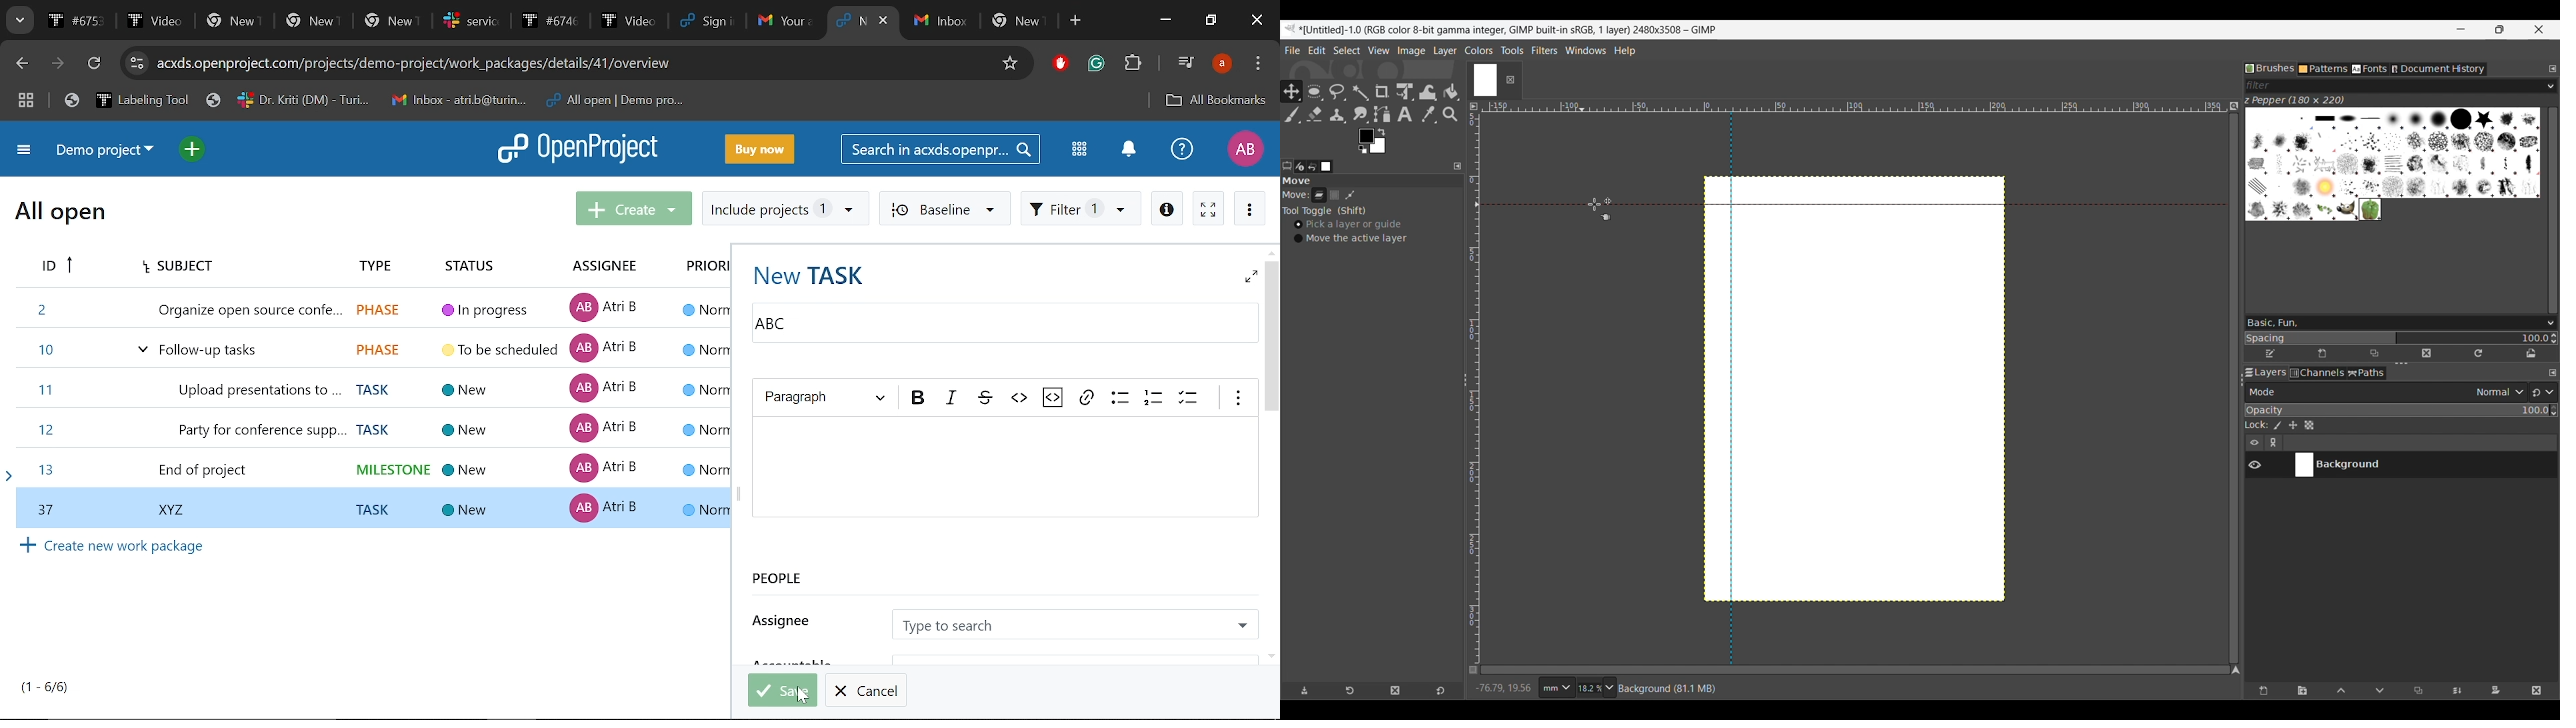  What do you see at coordinates (1544, 50) in the screenshot?
I see `Filters menu` at bounding box center [1544, 50].